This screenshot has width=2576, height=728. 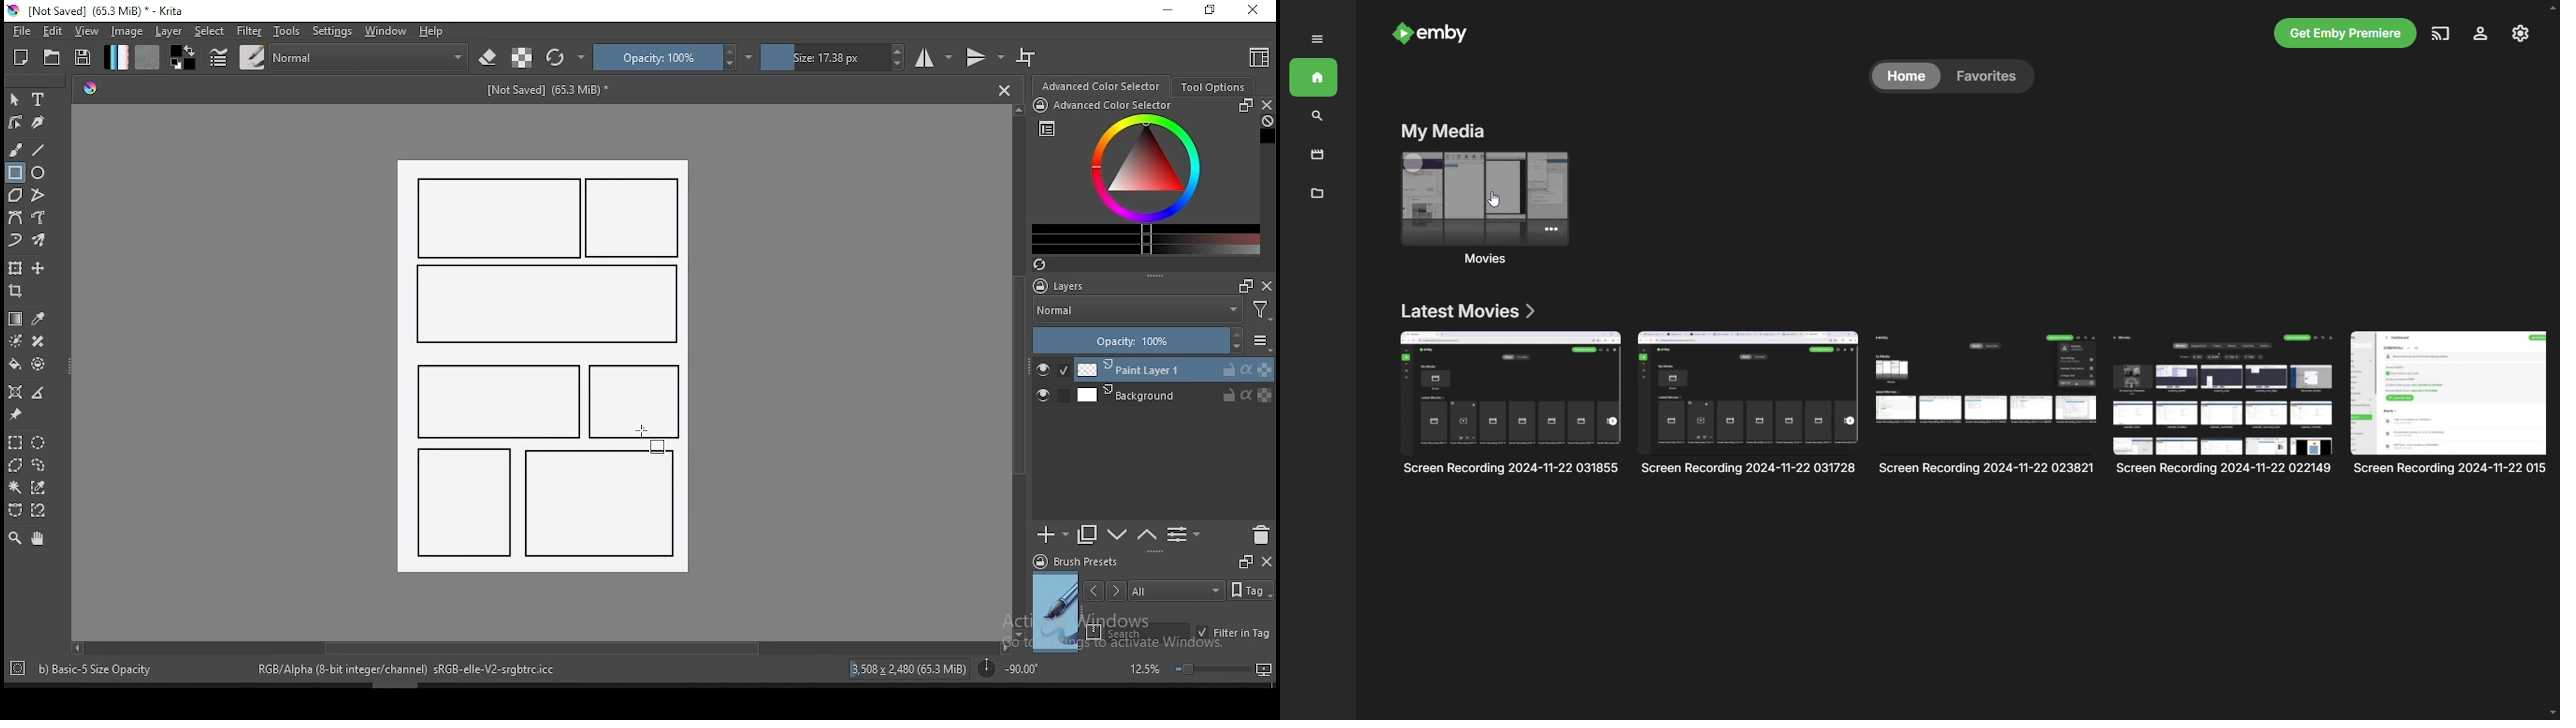 What do you see at coordinates (147, 57) in the screenshot?
I see `pattern` at bounding box center [147, 57].